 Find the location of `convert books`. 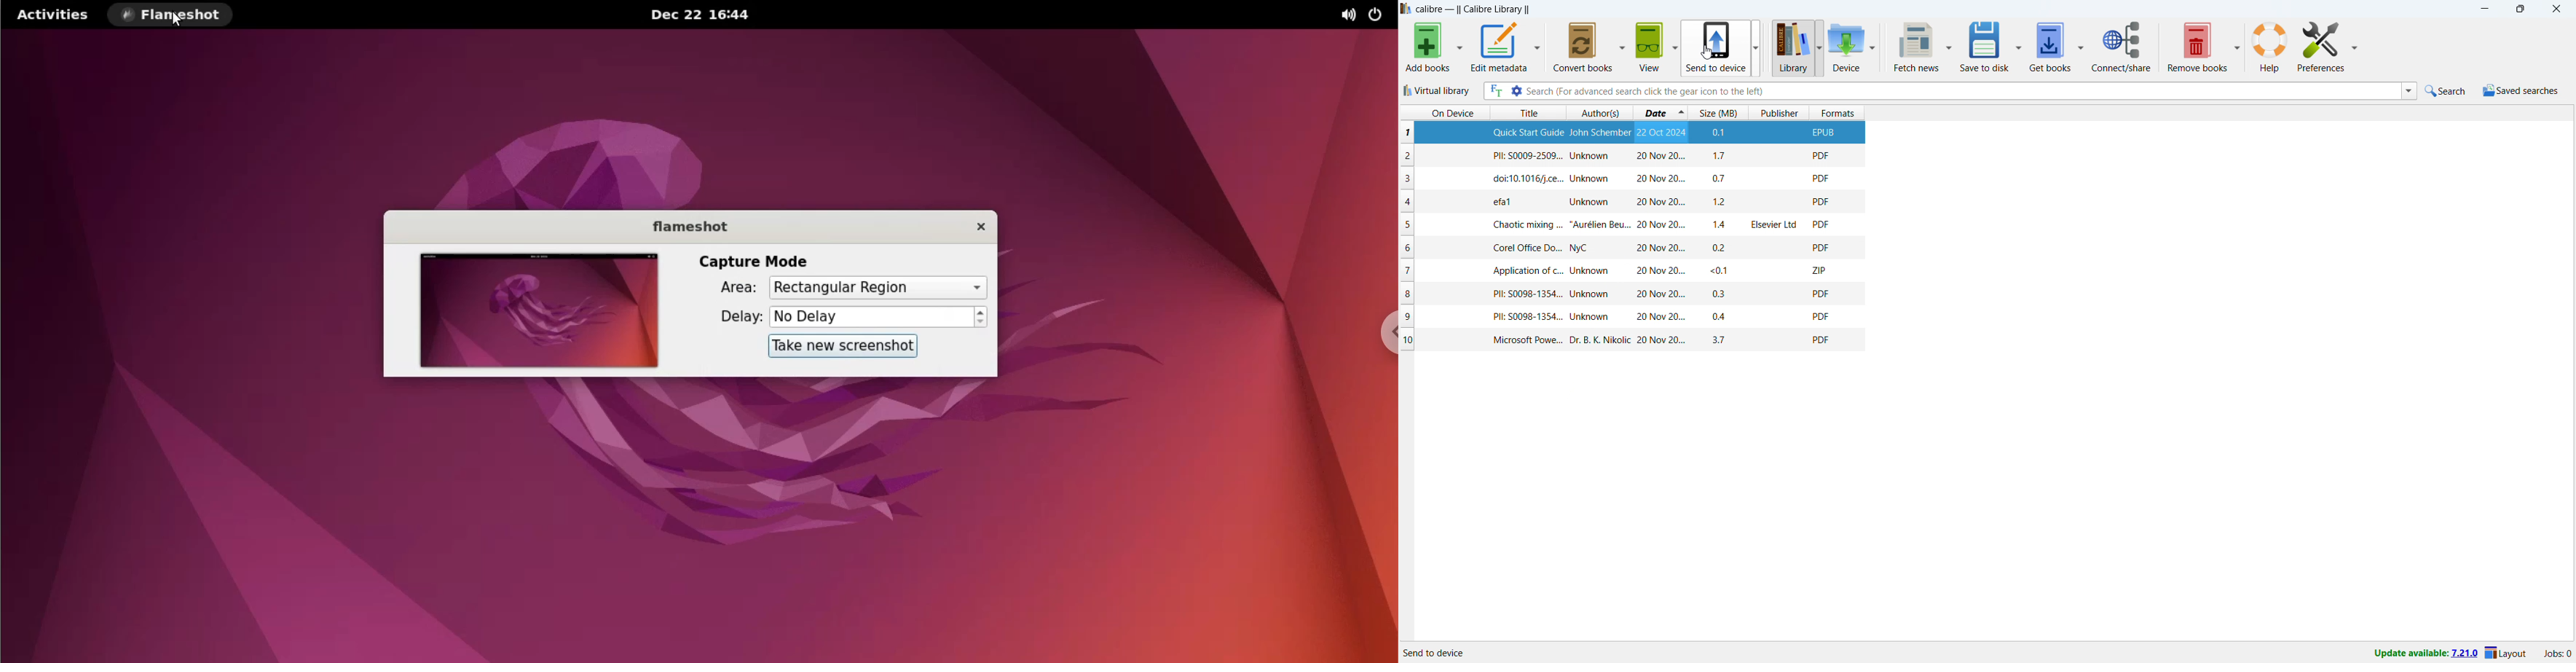

convert books is located at coordinates (1584, 47).